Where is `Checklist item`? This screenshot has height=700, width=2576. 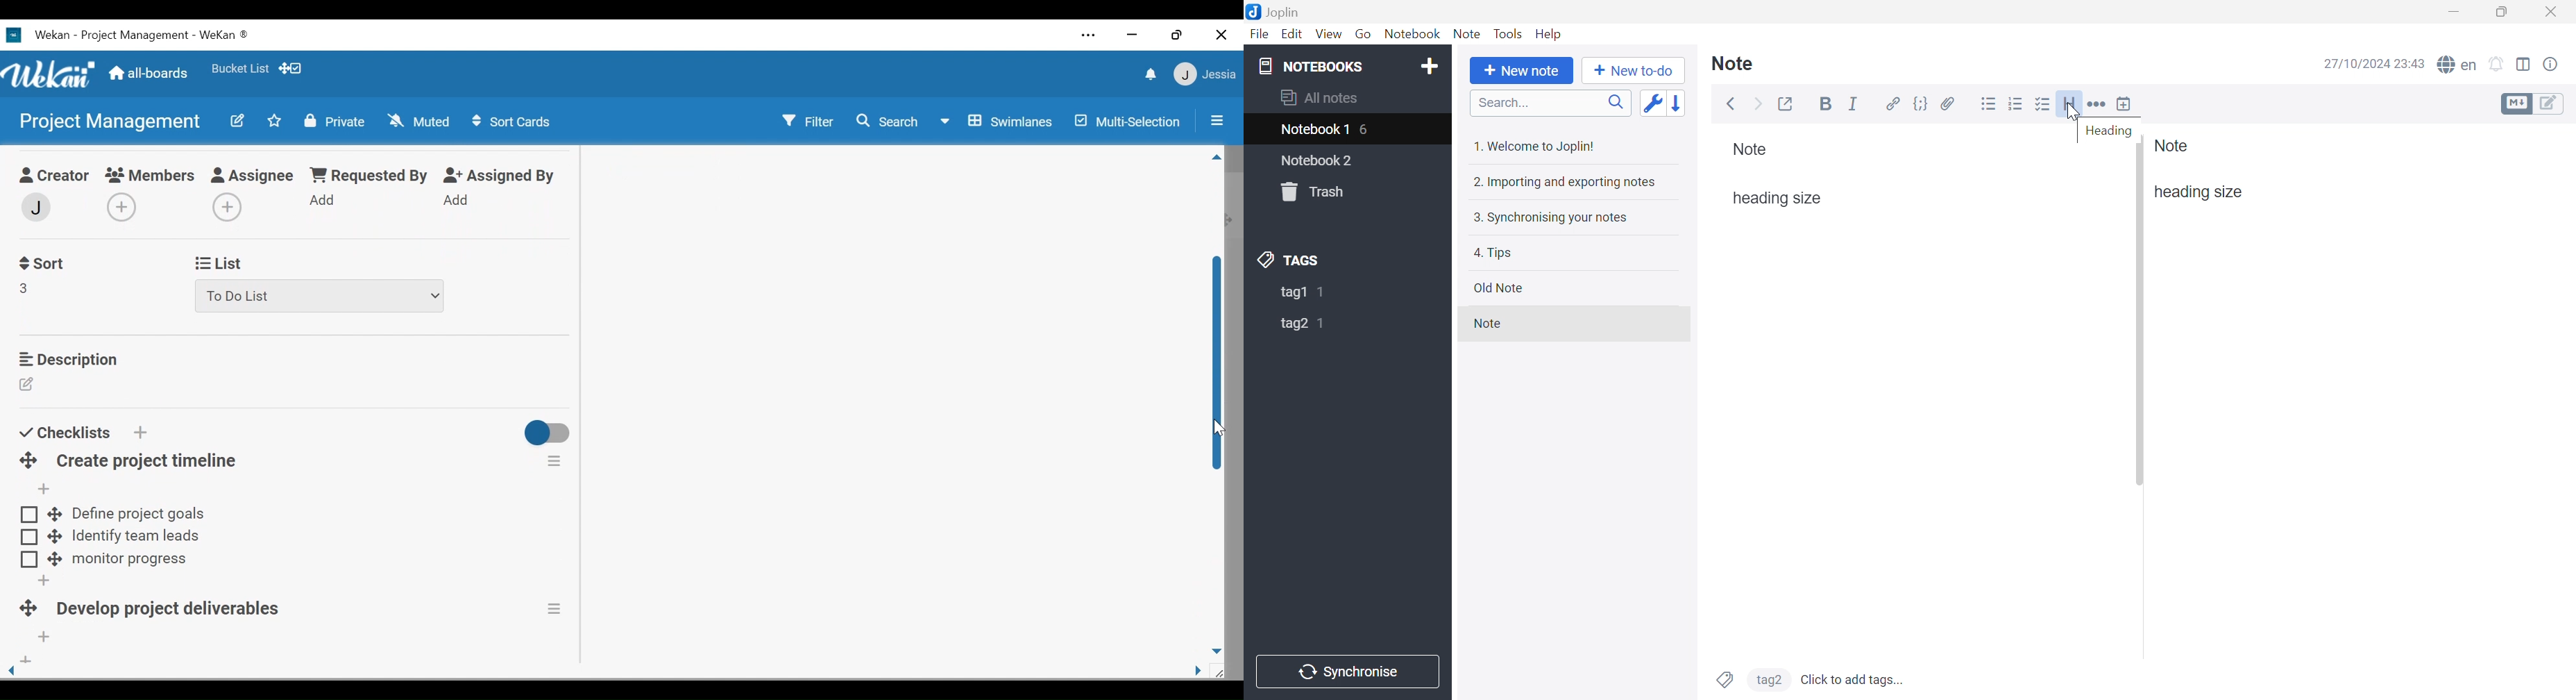
Checklist item is located at coordinates (135, 538).